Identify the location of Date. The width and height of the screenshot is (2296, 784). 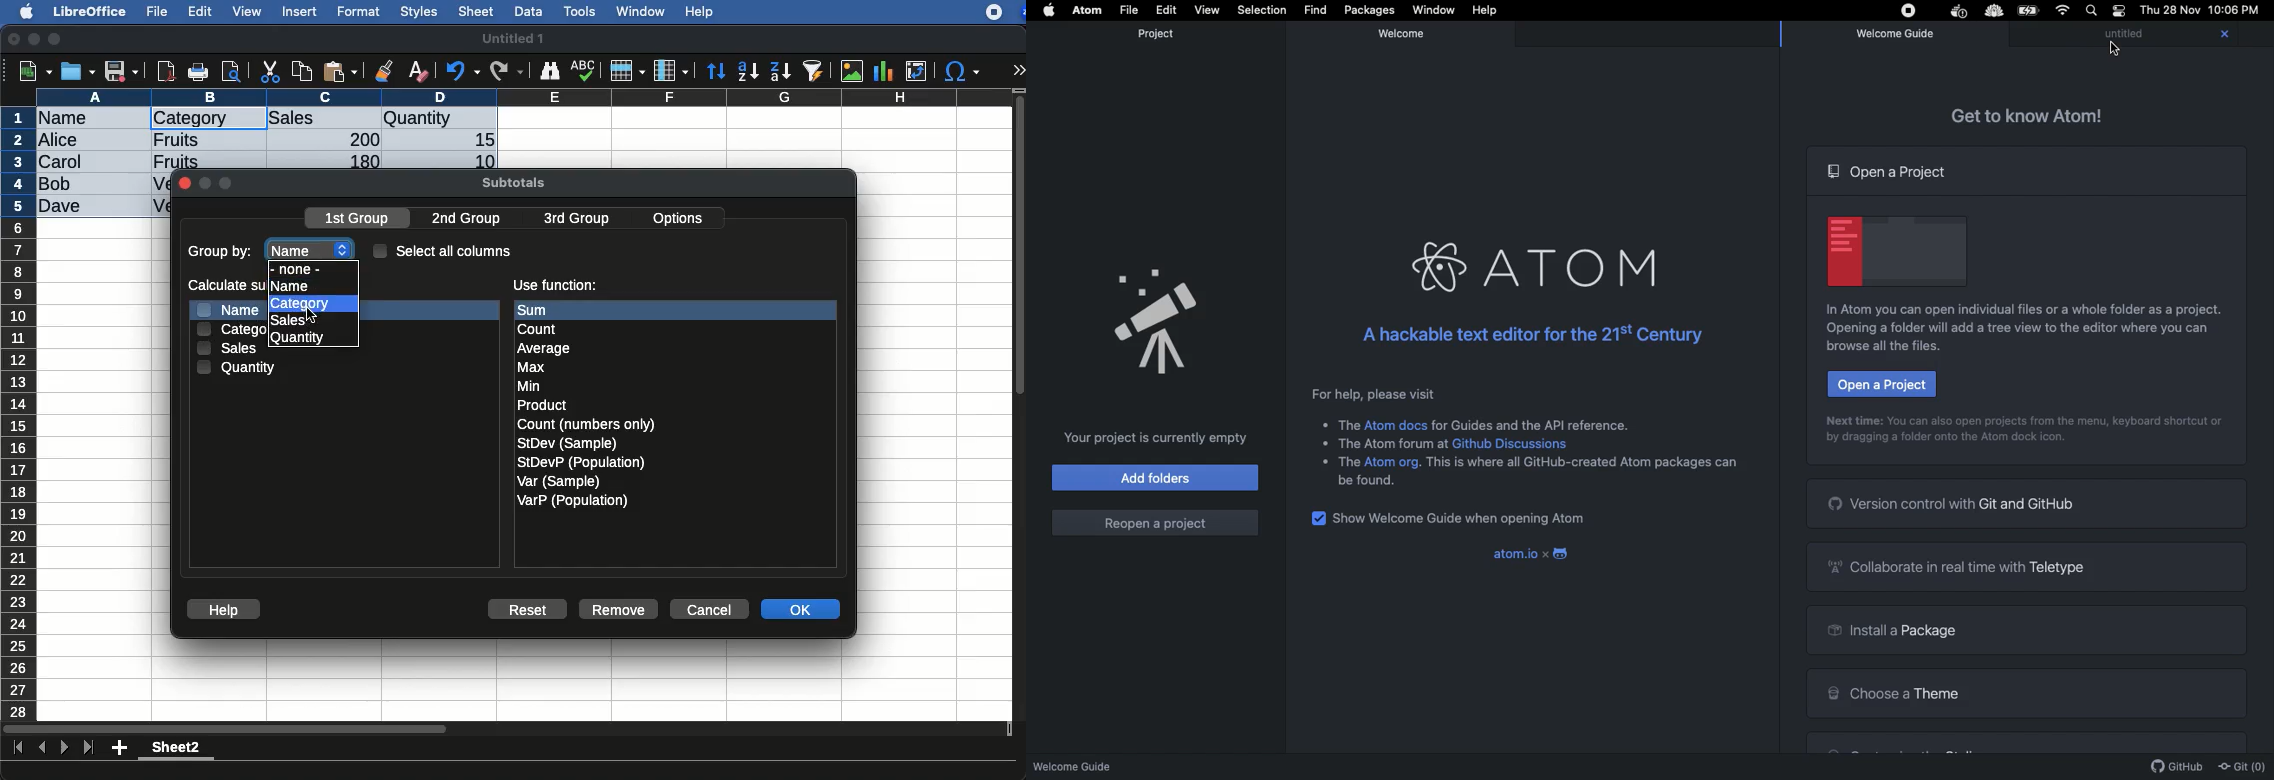
(2168, 10).